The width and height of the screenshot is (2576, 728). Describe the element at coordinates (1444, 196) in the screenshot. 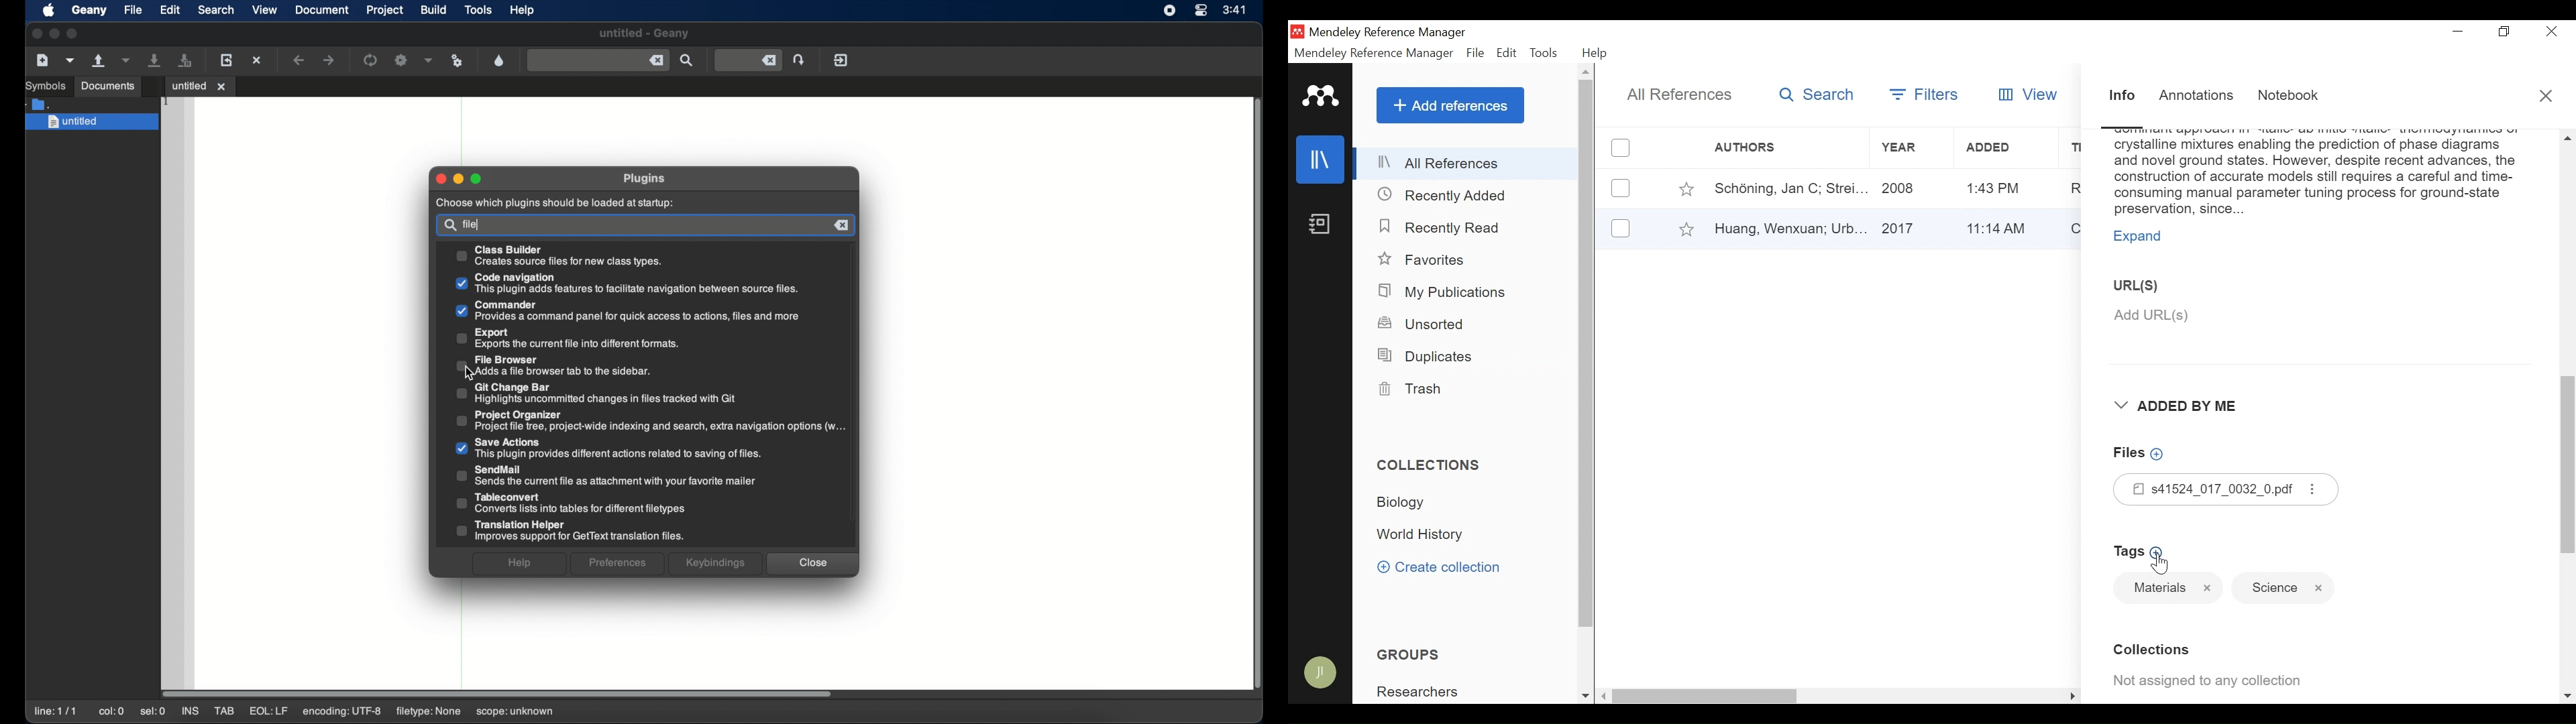

I see `Recently Added` at that location.